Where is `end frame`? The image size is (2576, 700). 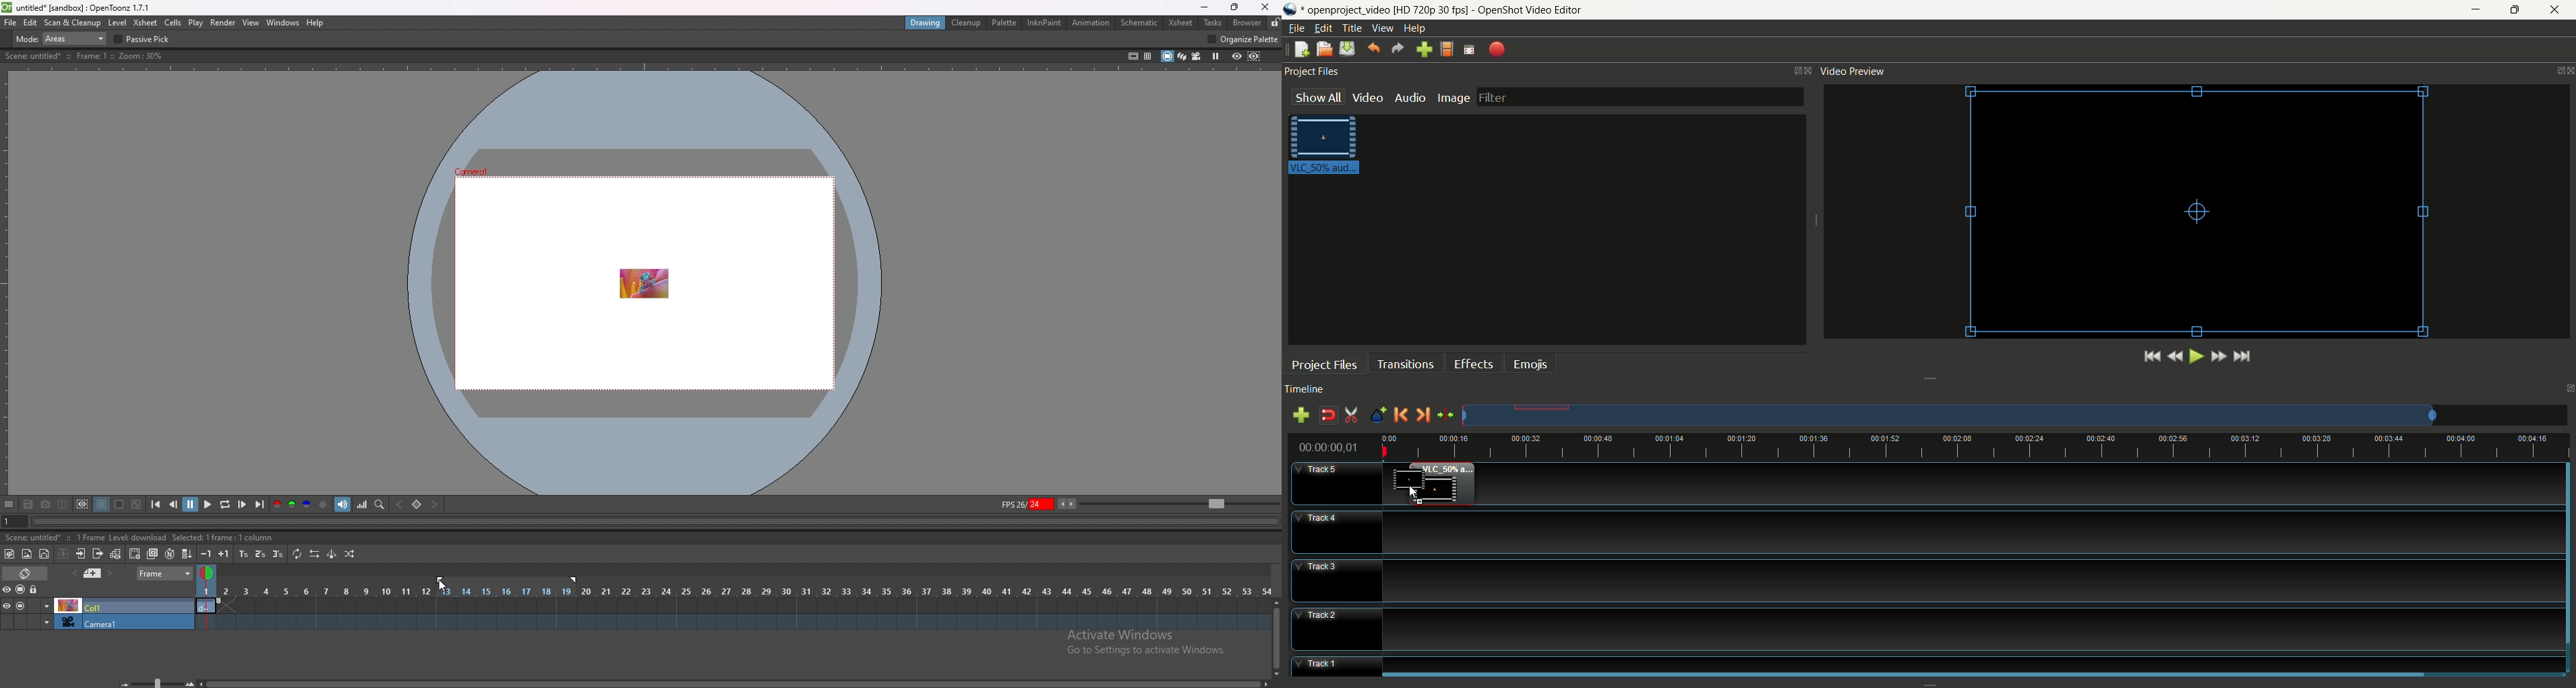
end frame is located at coordinates (576, 580).